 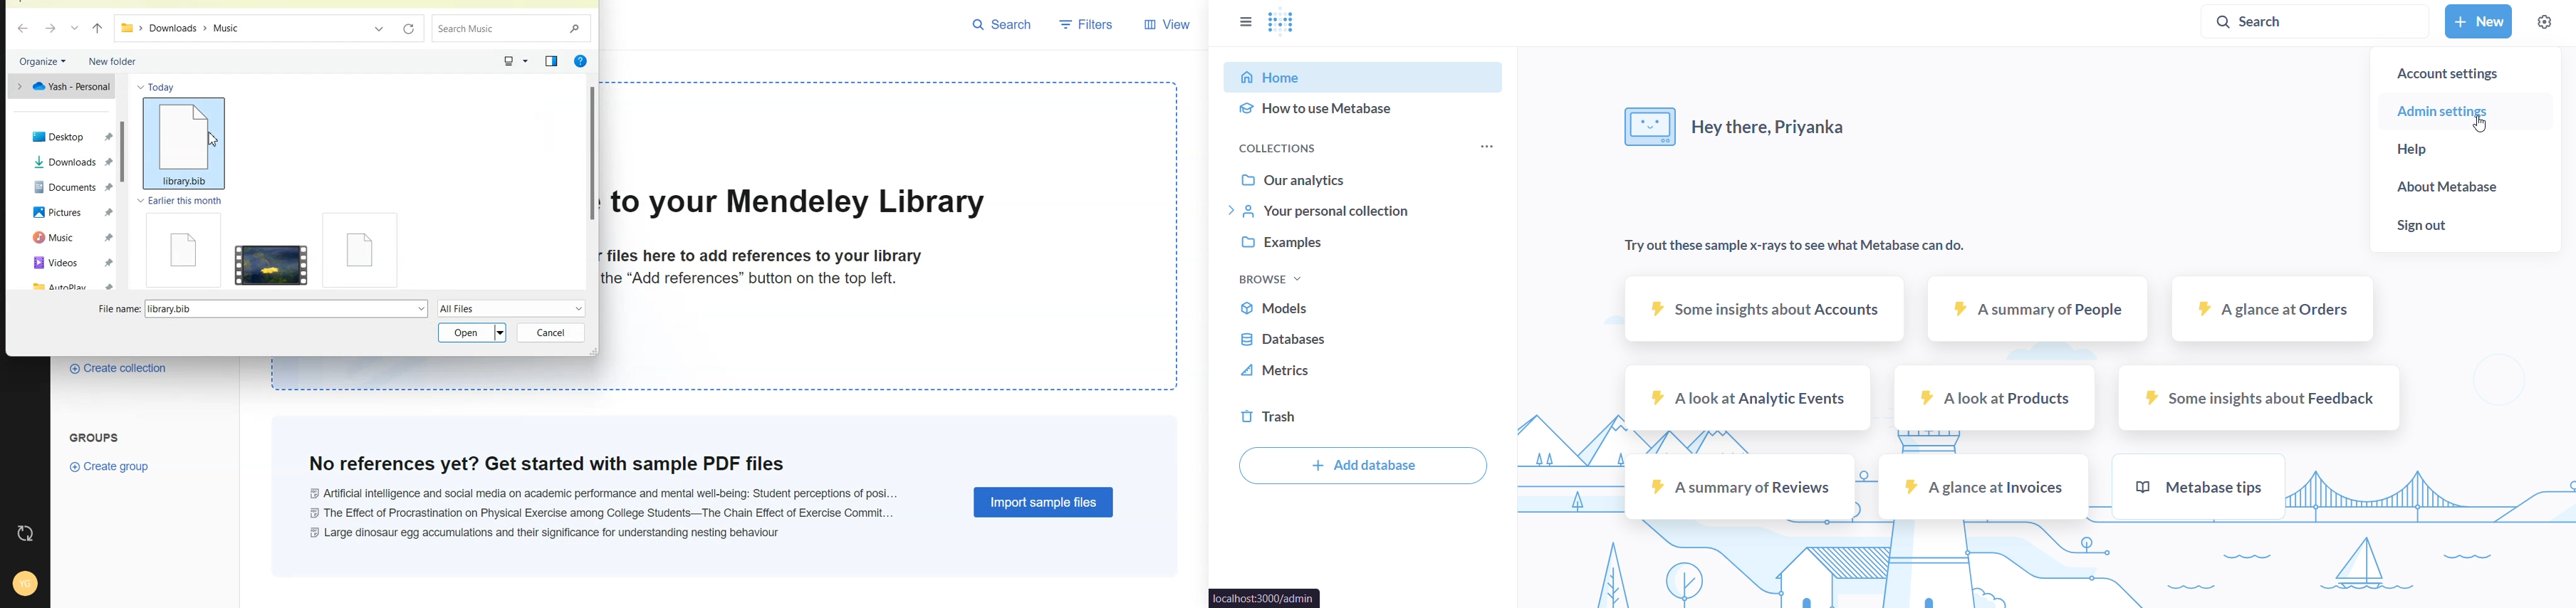 I want to click on Get Help, so click(x=582, y=61).